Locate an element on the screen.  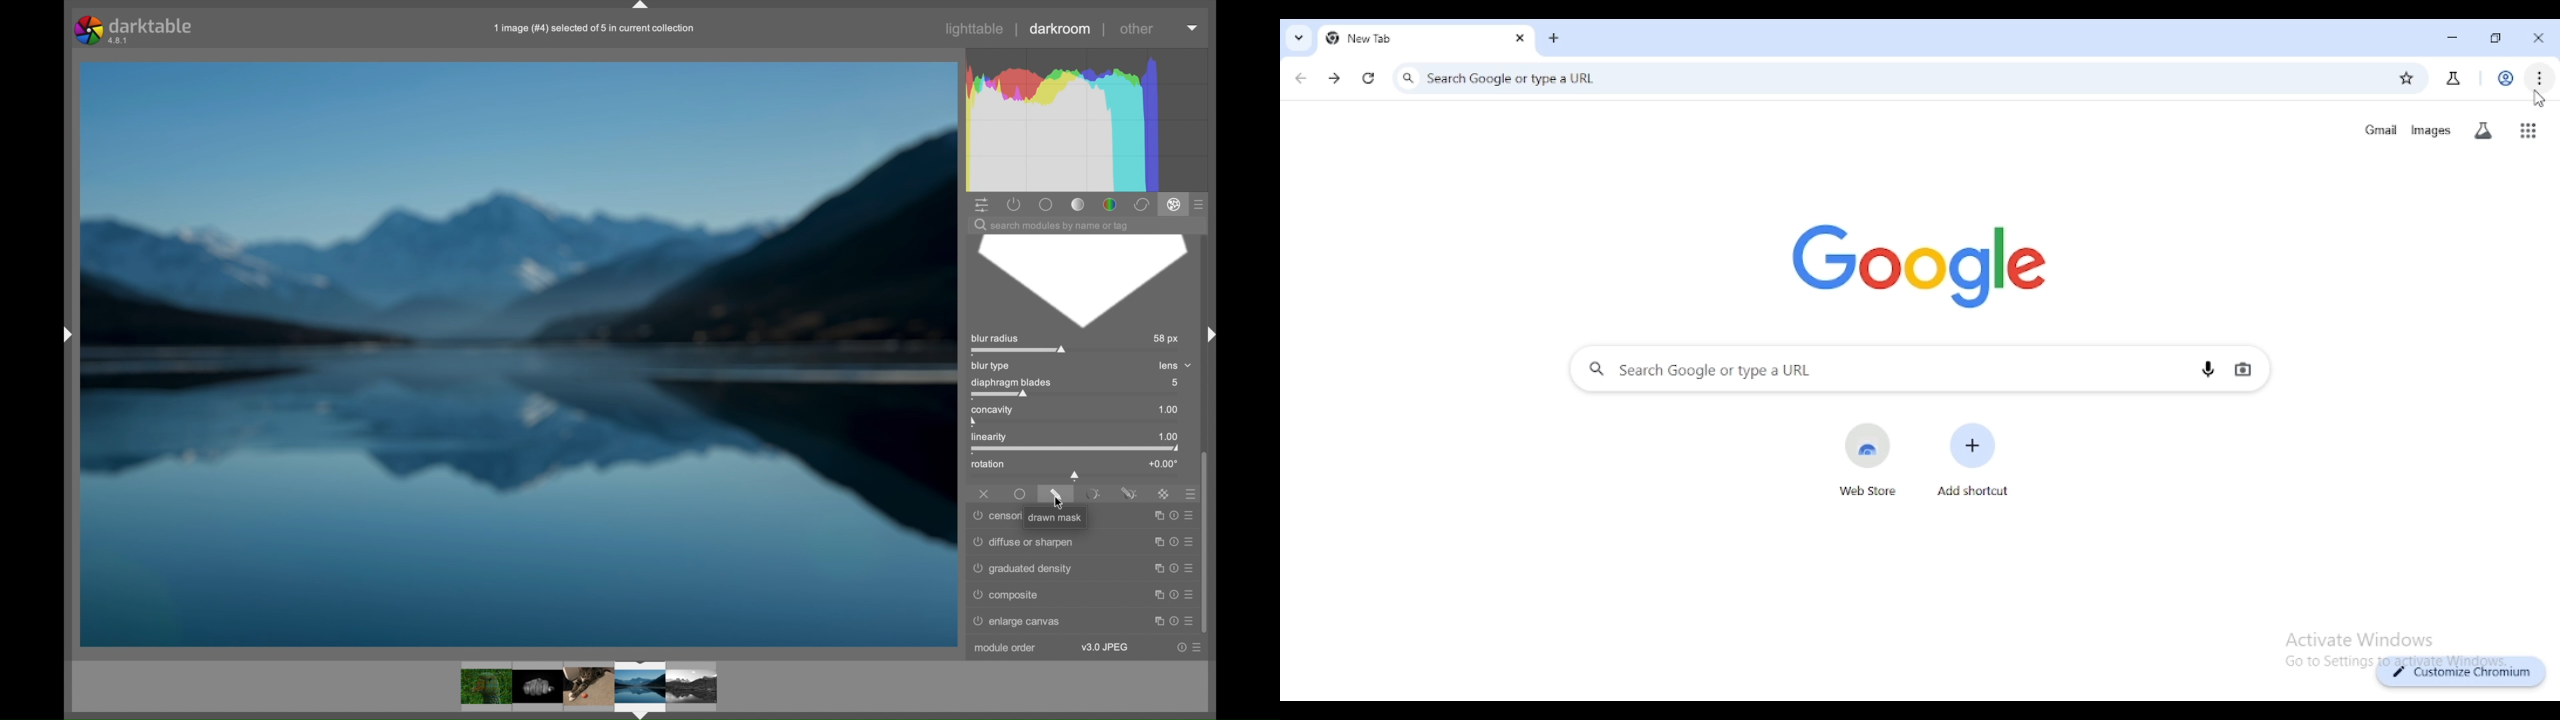
graduated density is located at coordinates (1024, 569).